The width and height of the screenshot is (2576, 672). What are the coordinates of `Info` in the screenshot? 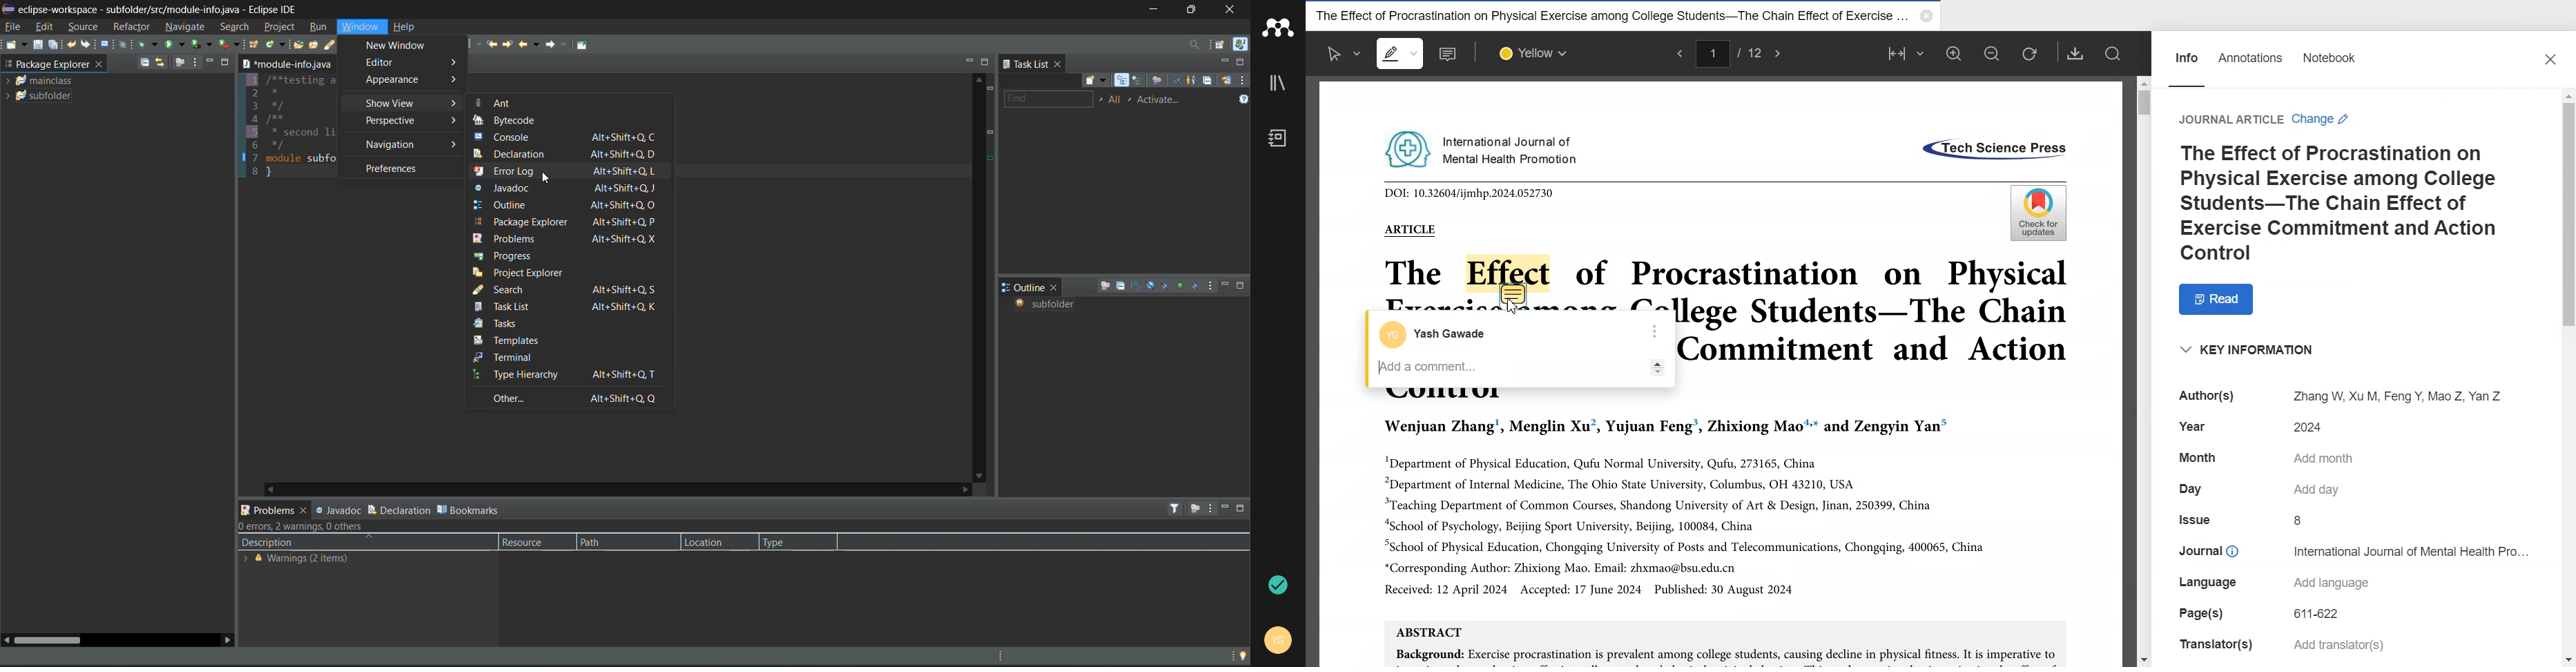 It's located at (2187, 61).